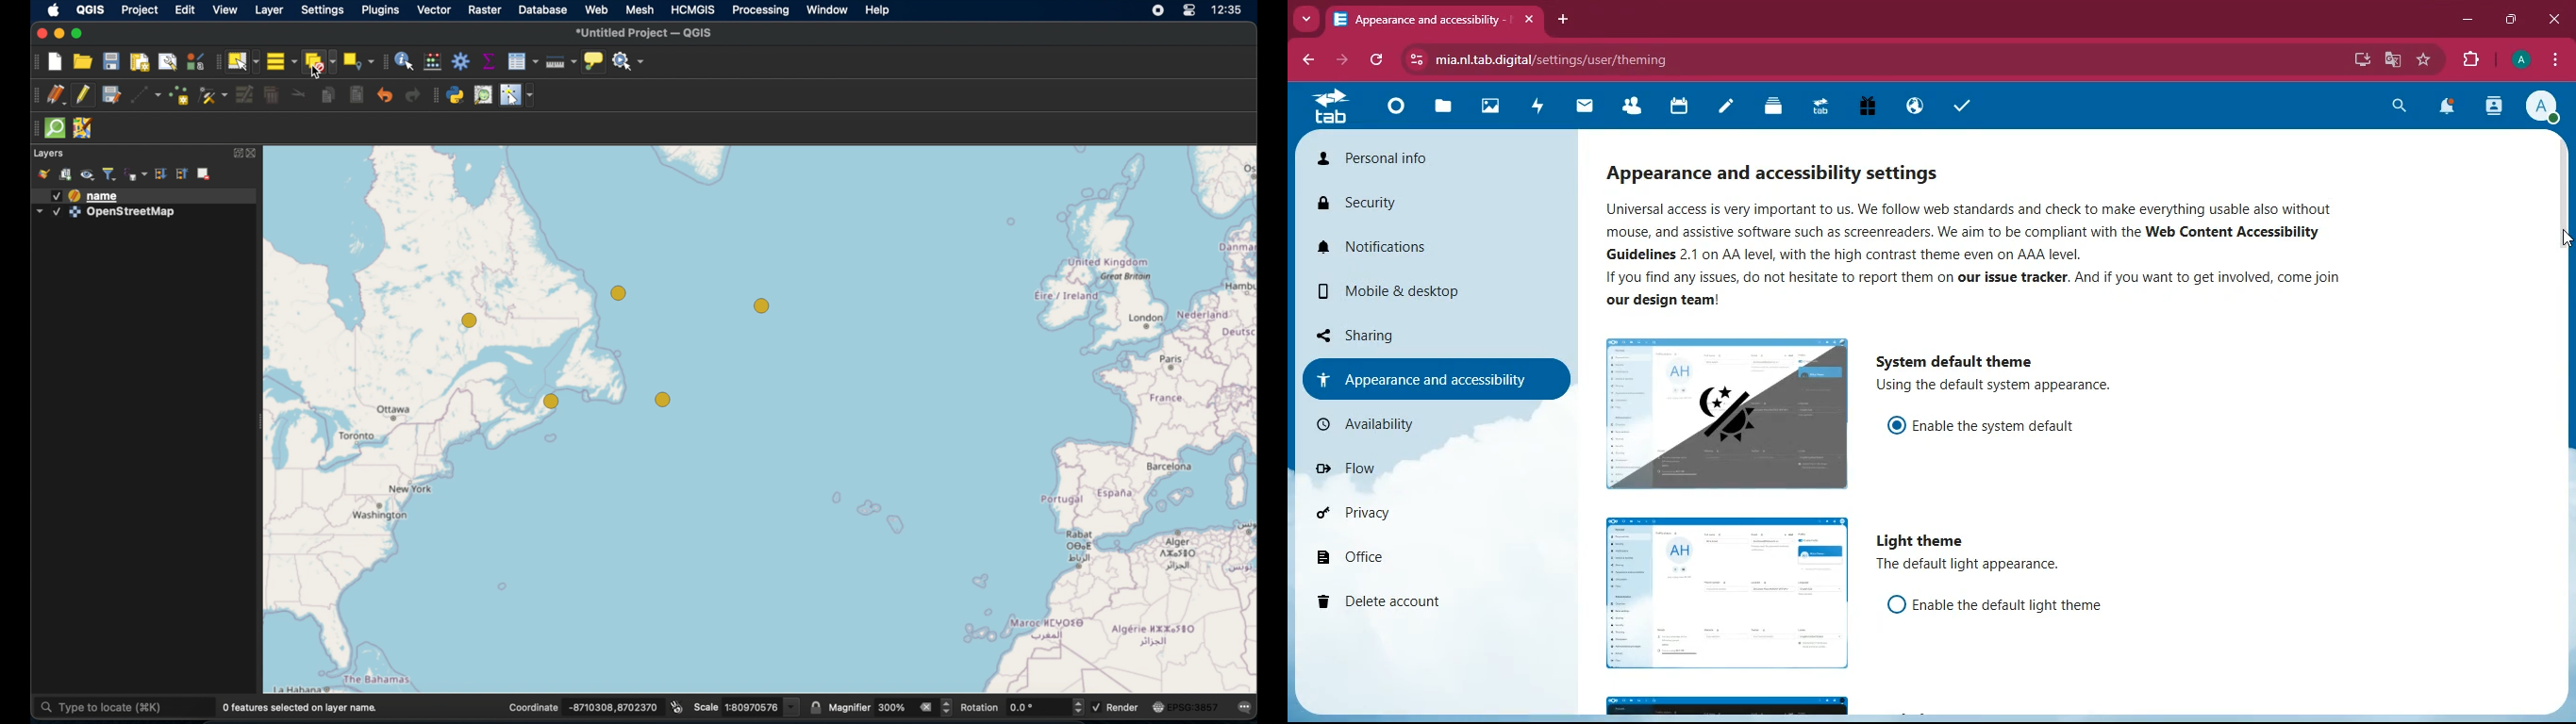 The image size is (2576, 728). Describe the element at coordinates (543, 11) in the screenshot. I see `database` at that location.